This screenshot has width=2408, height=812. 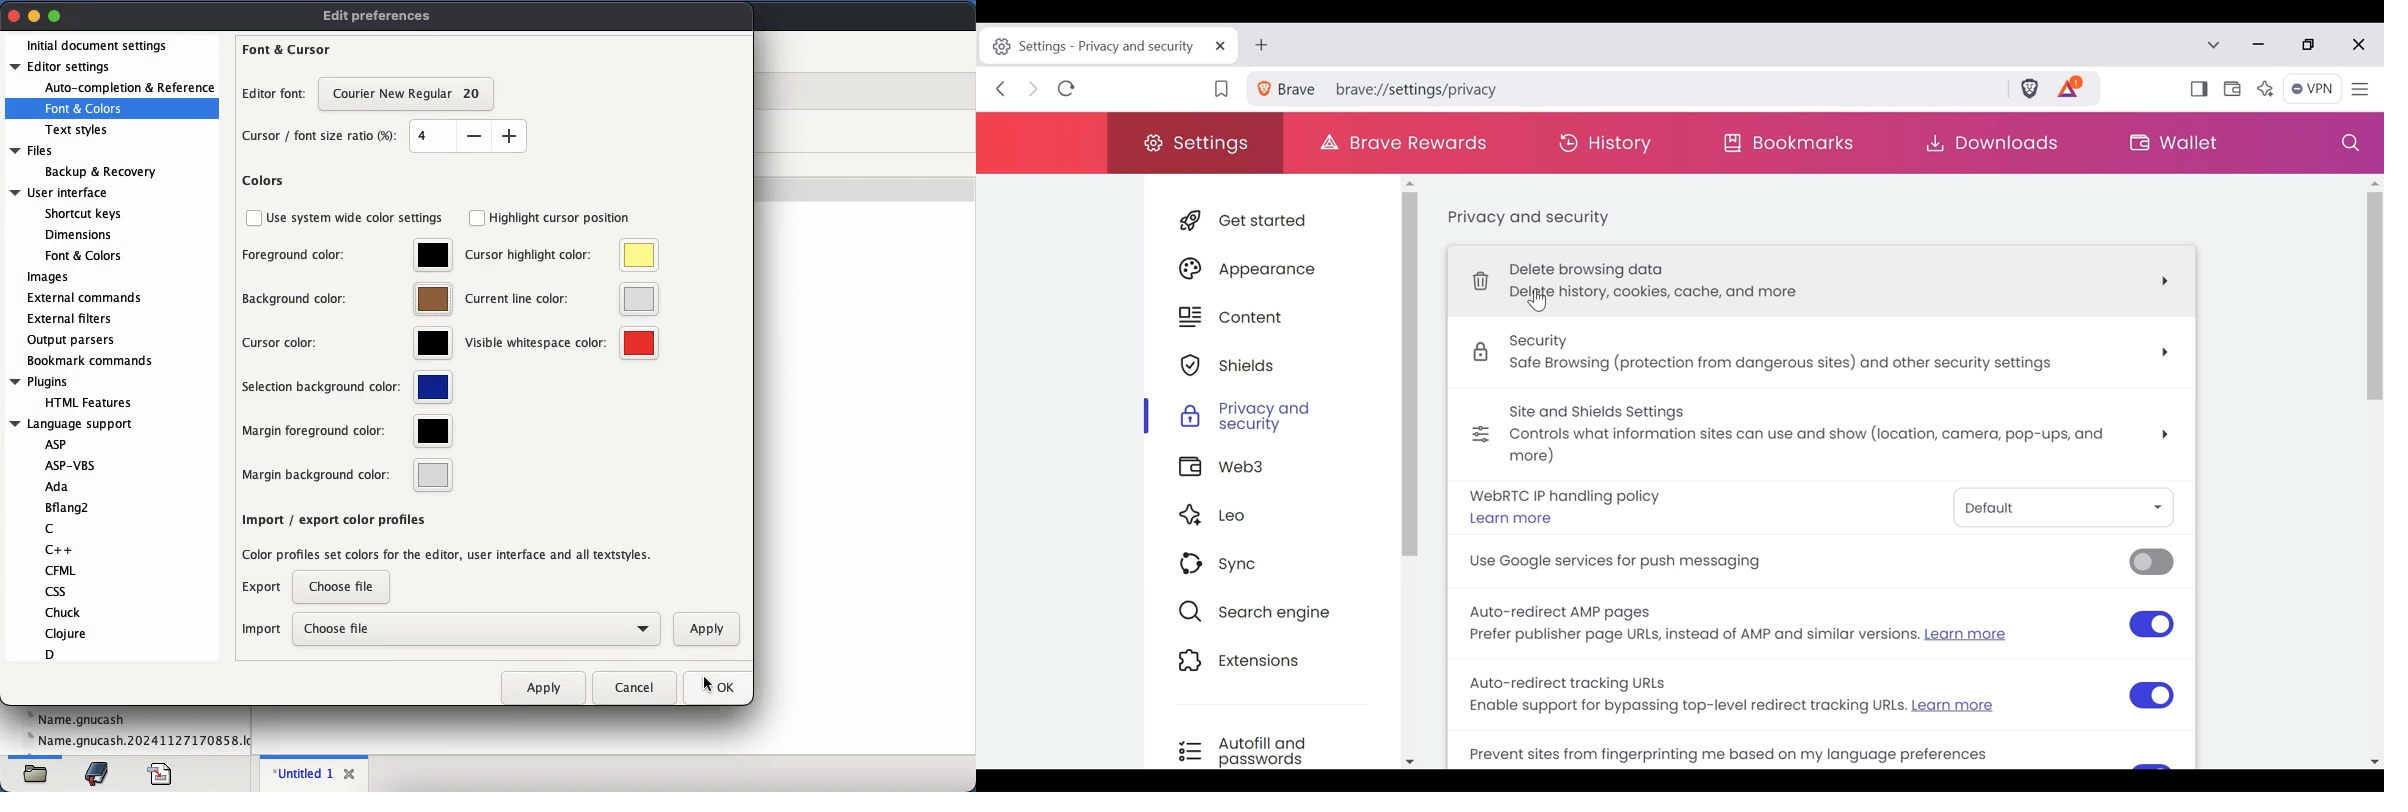 I want to click on HTML Features, so click(x=88, y=402).